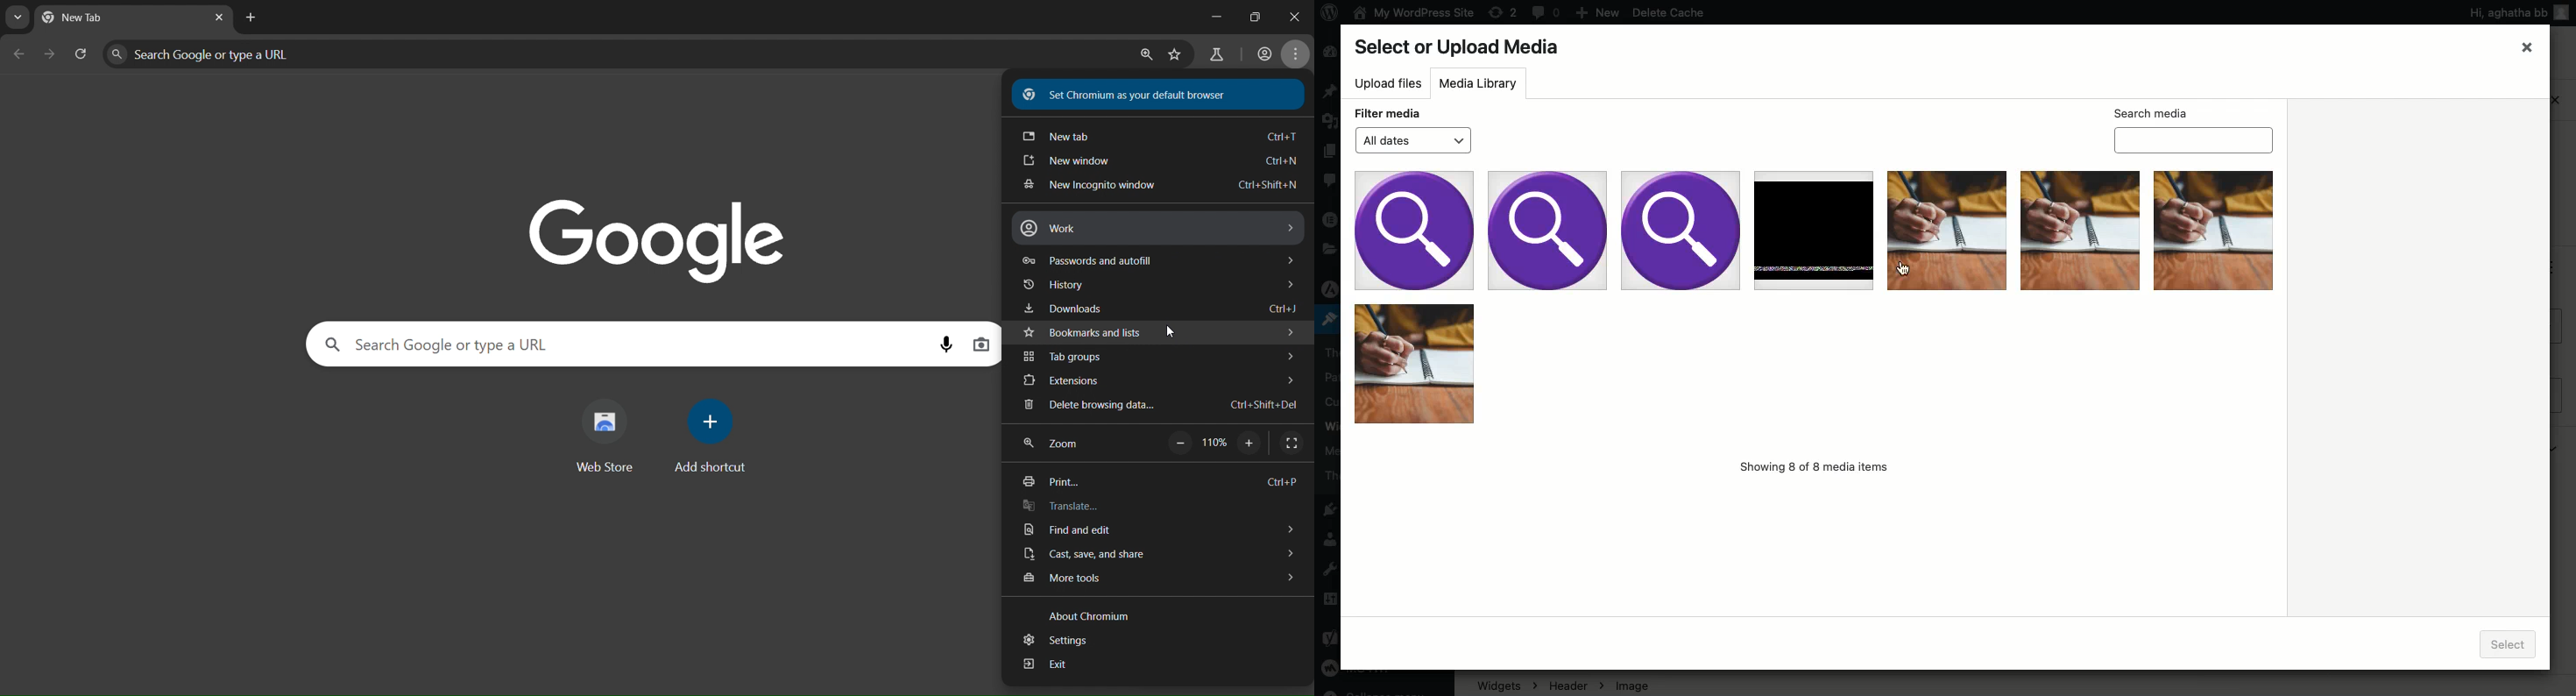  Describe the element at coordinates (1297, 55) in the screenshot. I see `menu` at that location.